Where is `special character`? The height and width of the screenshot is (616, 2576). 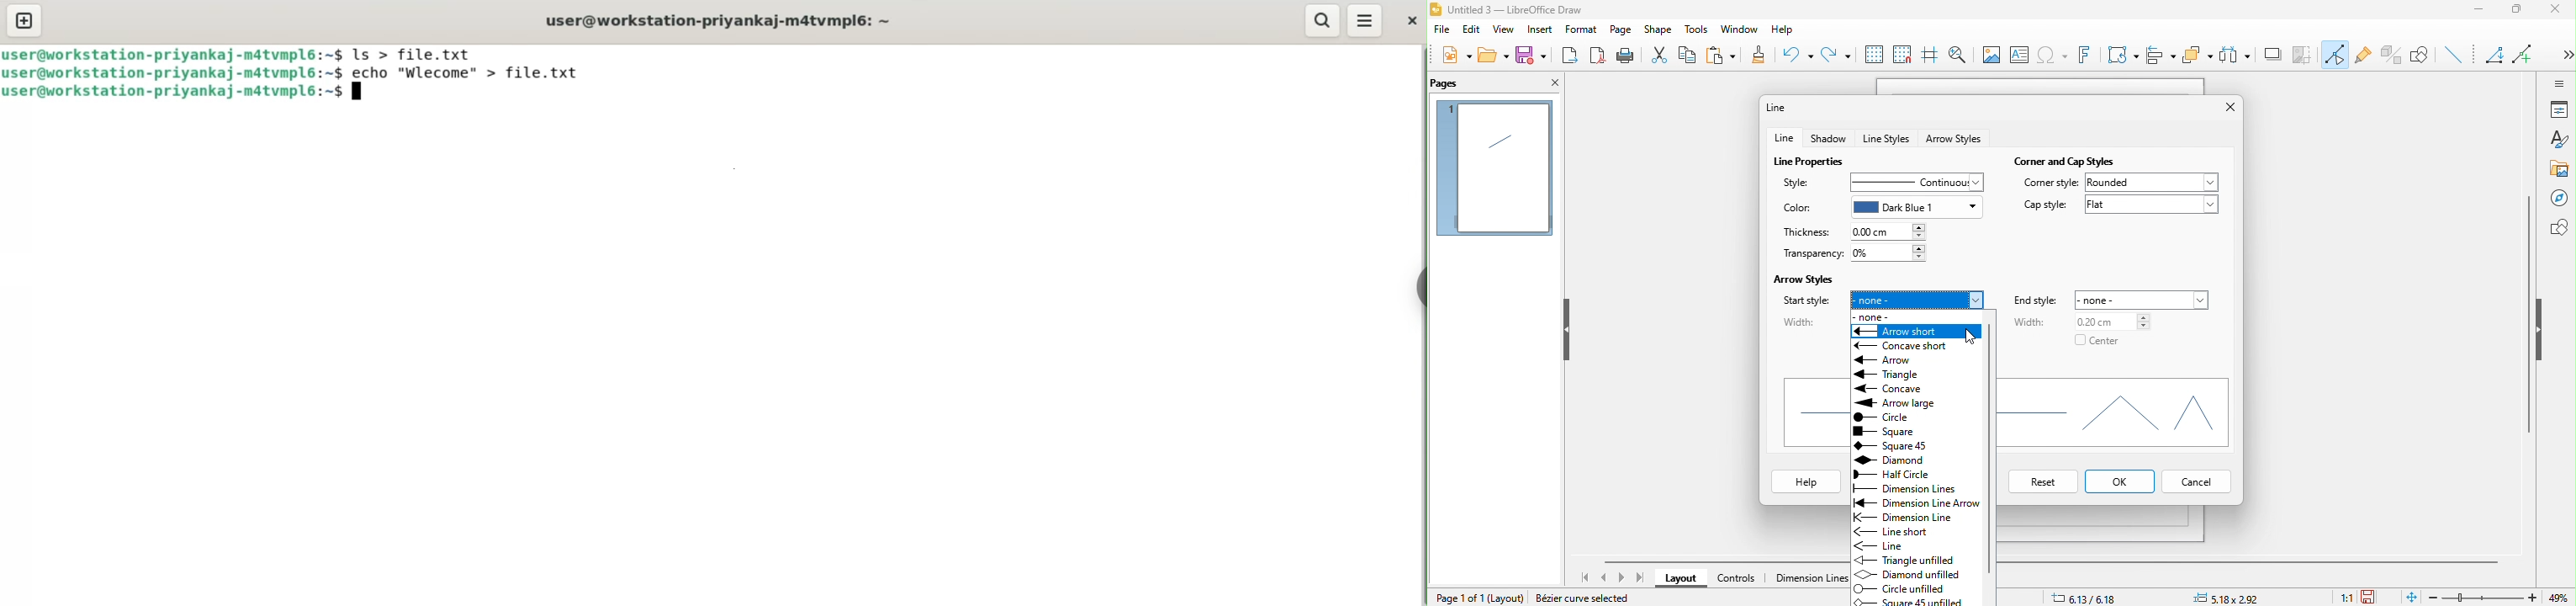
special character is located at coordinates (2055, 56).